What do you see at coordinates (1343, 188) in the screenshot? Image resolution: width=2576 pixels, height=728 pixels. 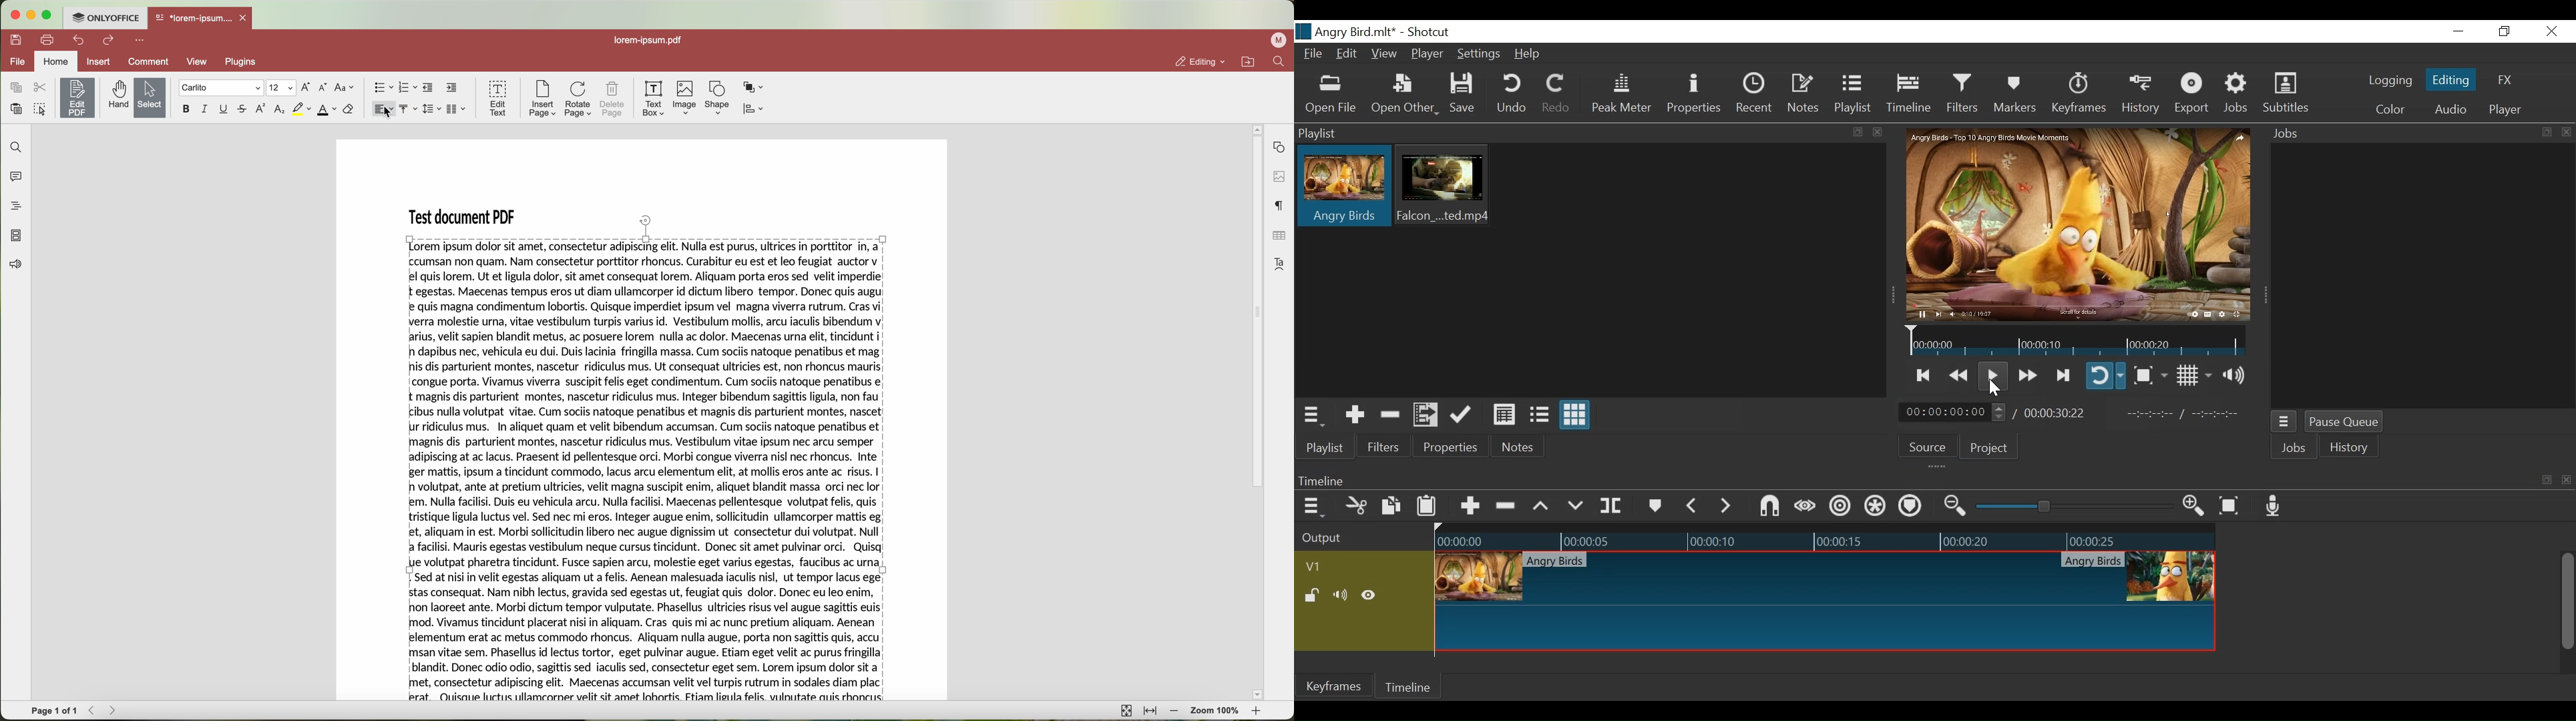 I see `Clip` at bounding box center [1343, 188].